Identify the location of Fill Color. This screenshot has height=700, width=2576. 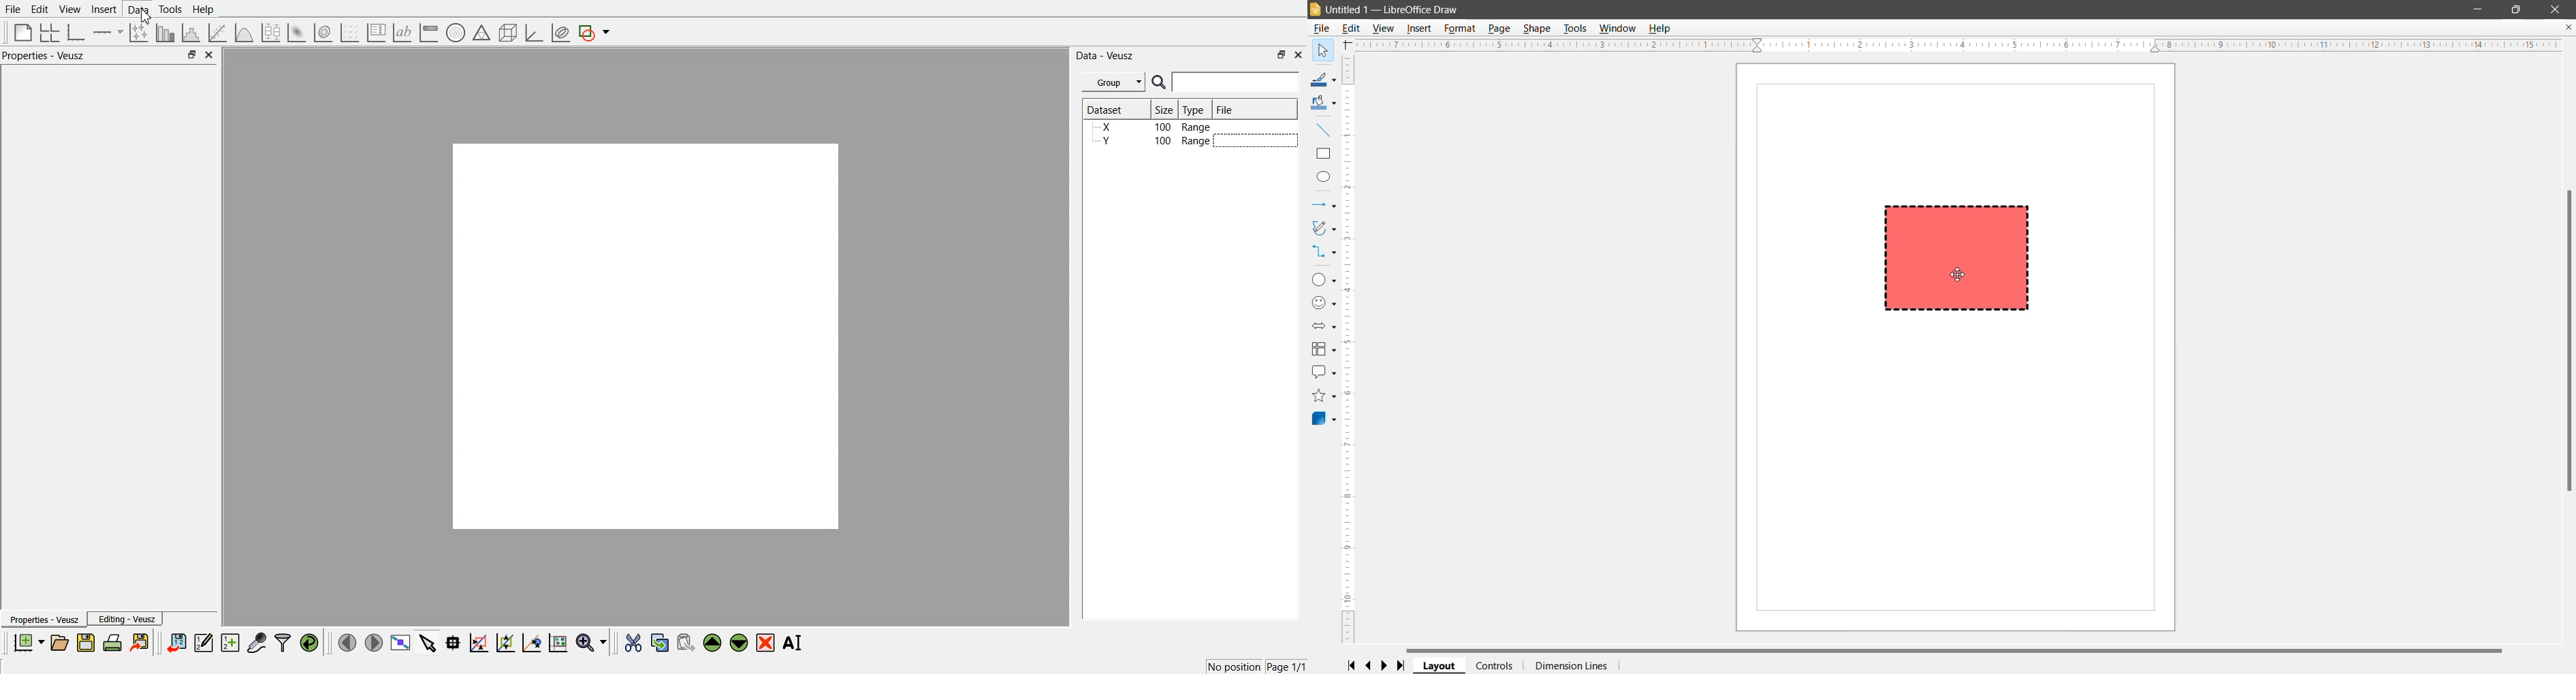
(1324, 104).